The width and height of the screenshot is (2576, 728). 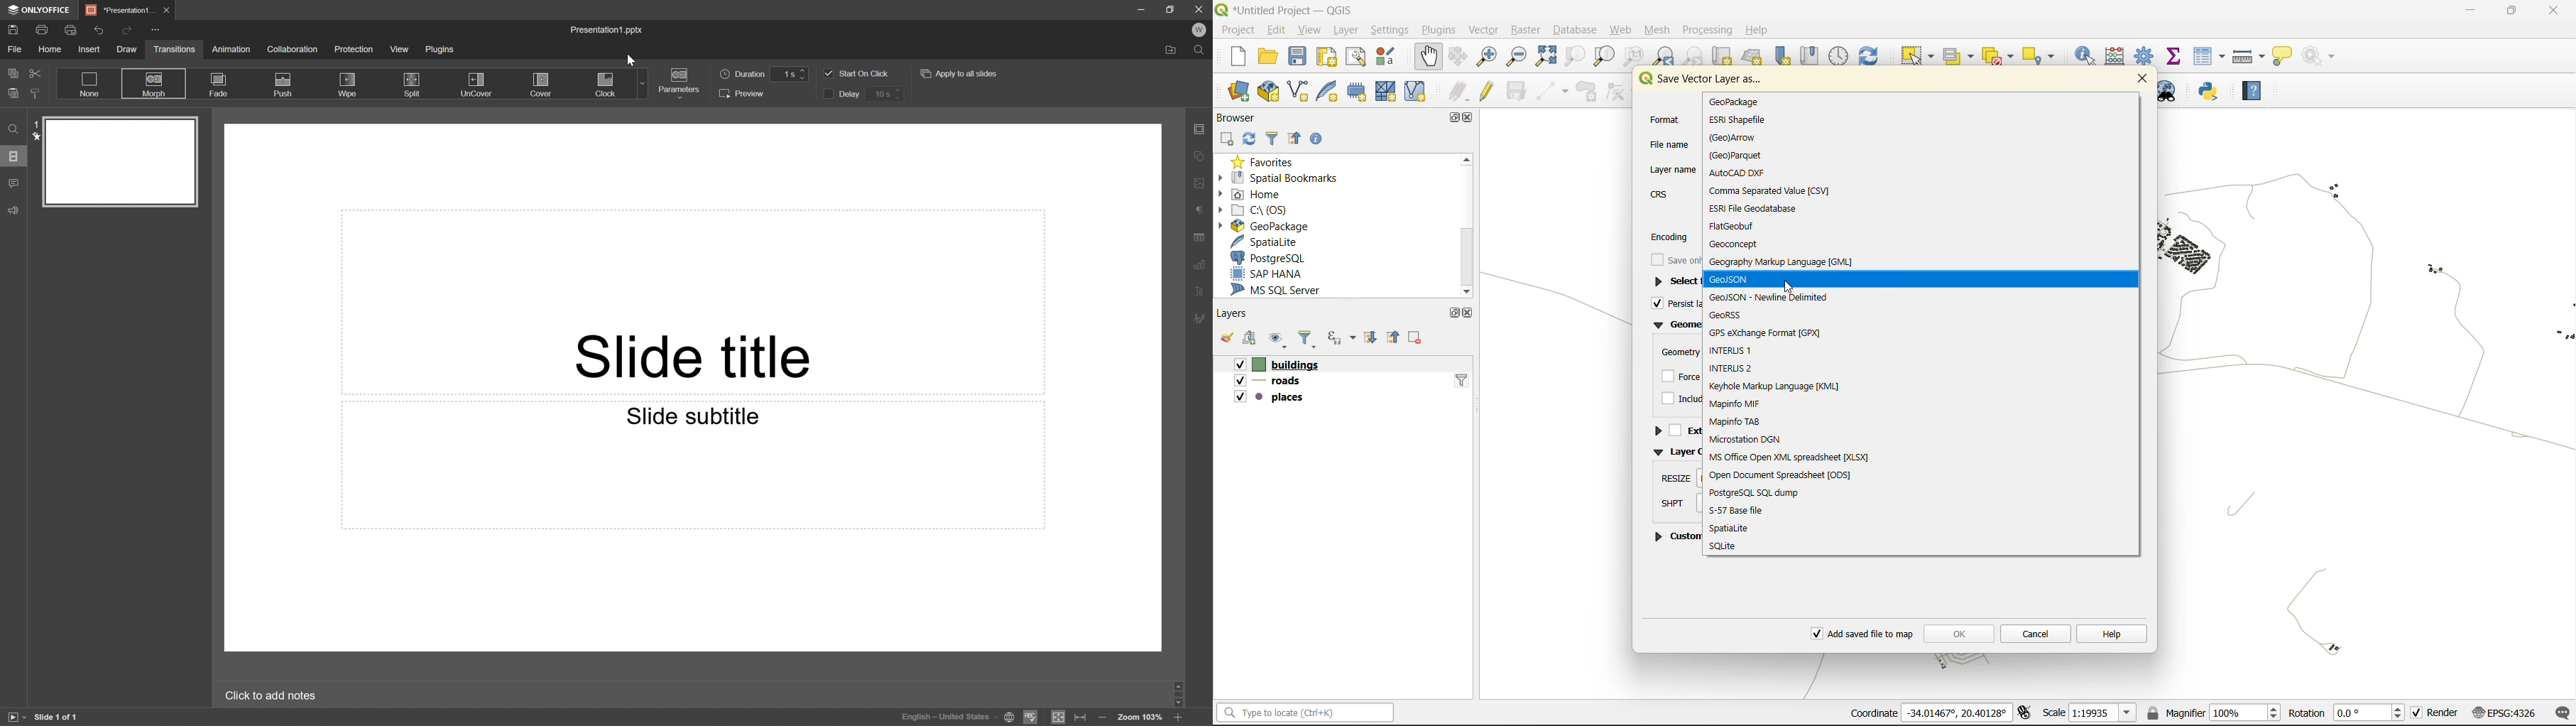 What do you see at coordinates (1529, 30) in the screenshot?
I see `raster` at bounding box center [1529, 30].